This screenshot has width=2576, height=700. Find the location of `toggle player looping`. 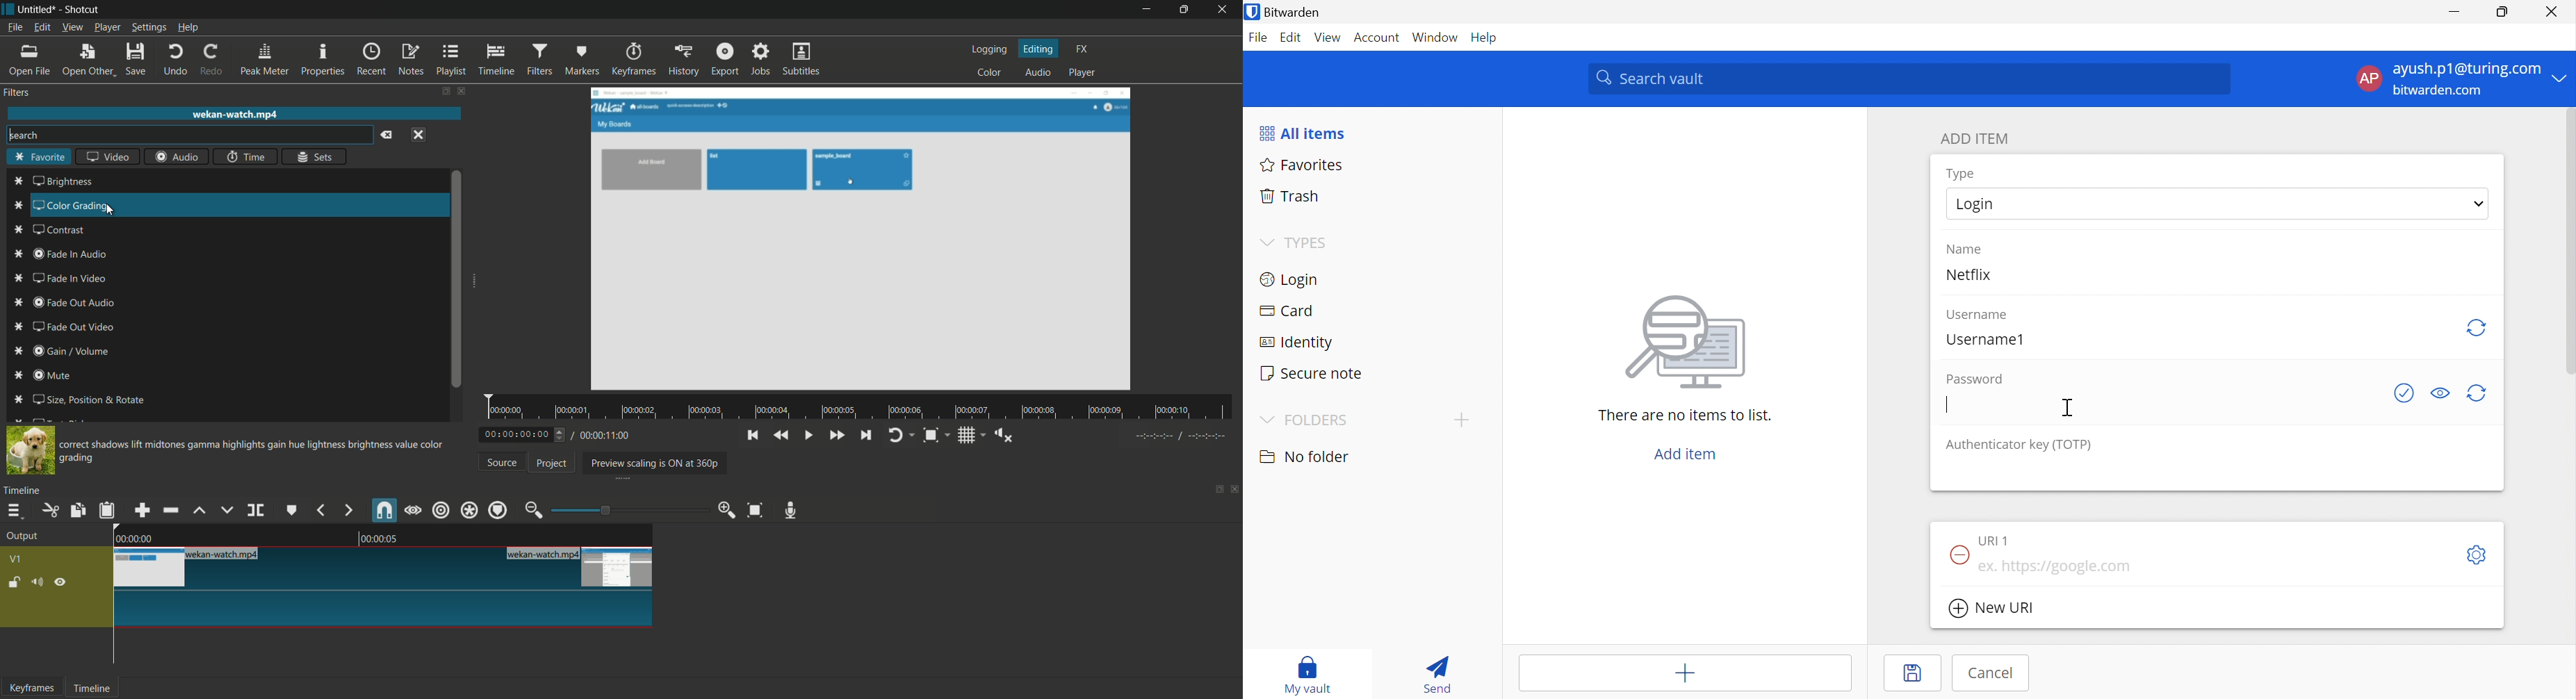

toggle player looping is located at coordinates (900, 435).